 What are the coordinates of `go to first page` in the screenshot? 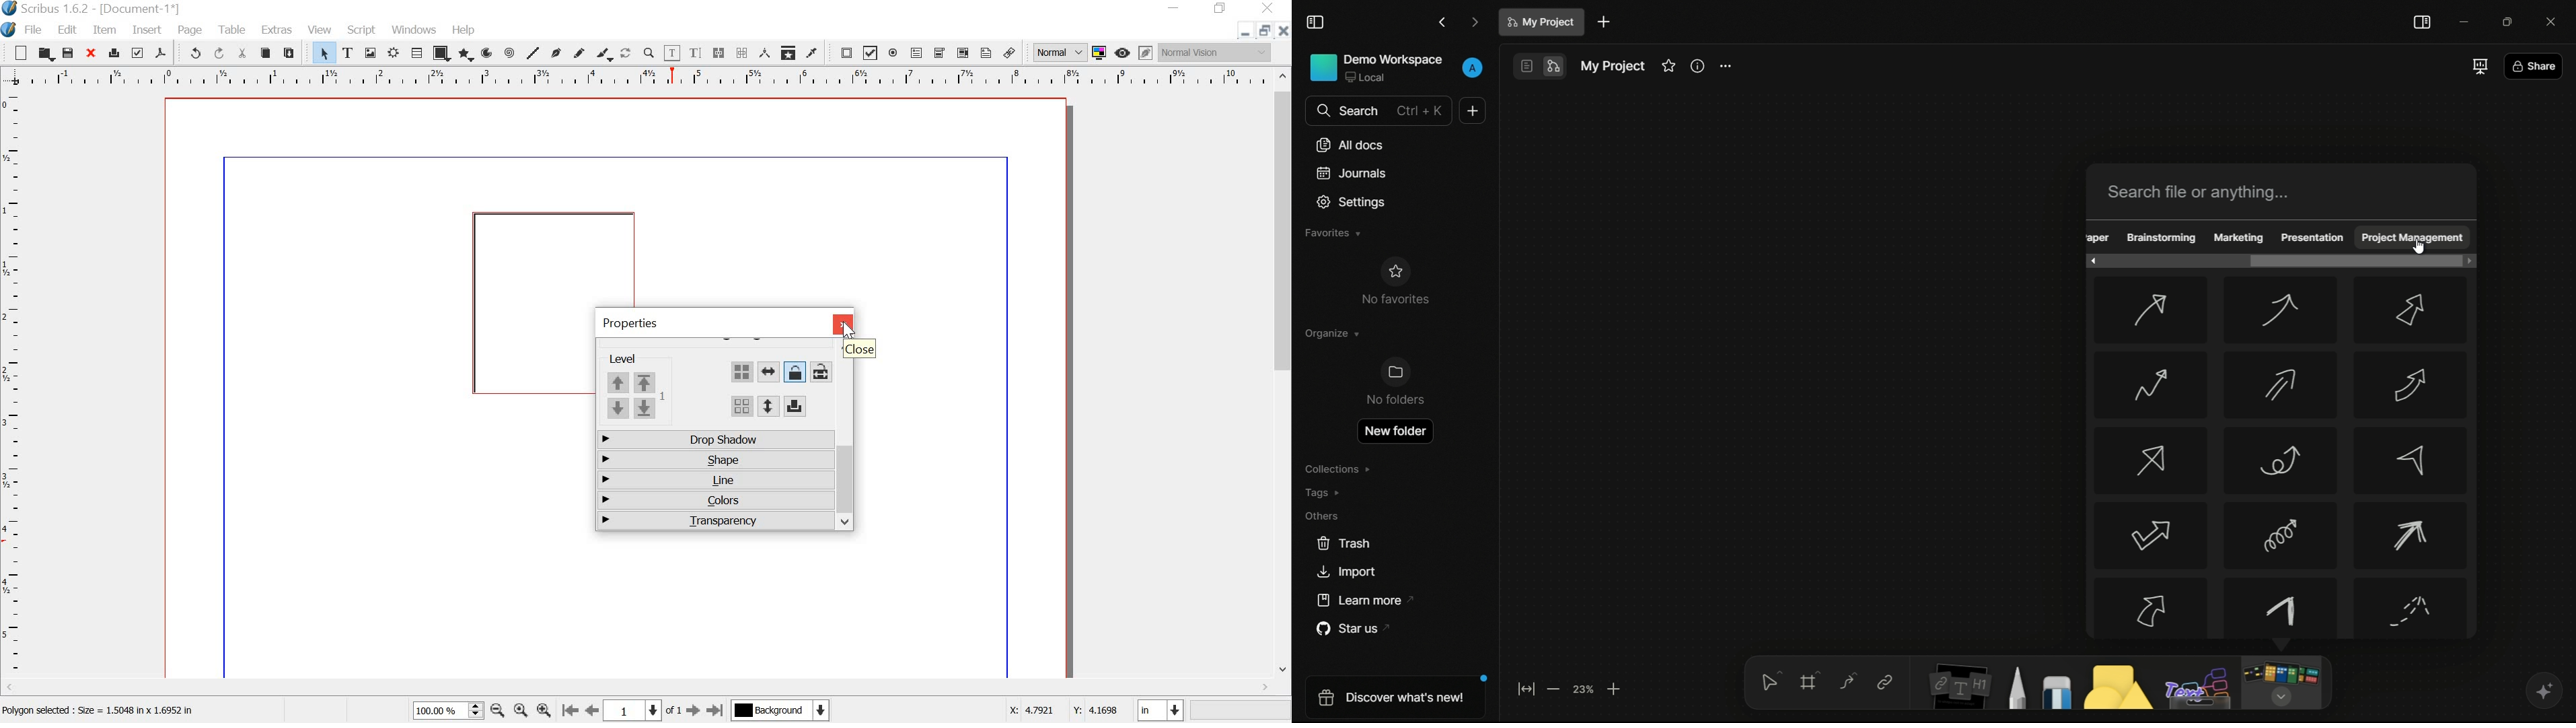 It's located at (570, 710).